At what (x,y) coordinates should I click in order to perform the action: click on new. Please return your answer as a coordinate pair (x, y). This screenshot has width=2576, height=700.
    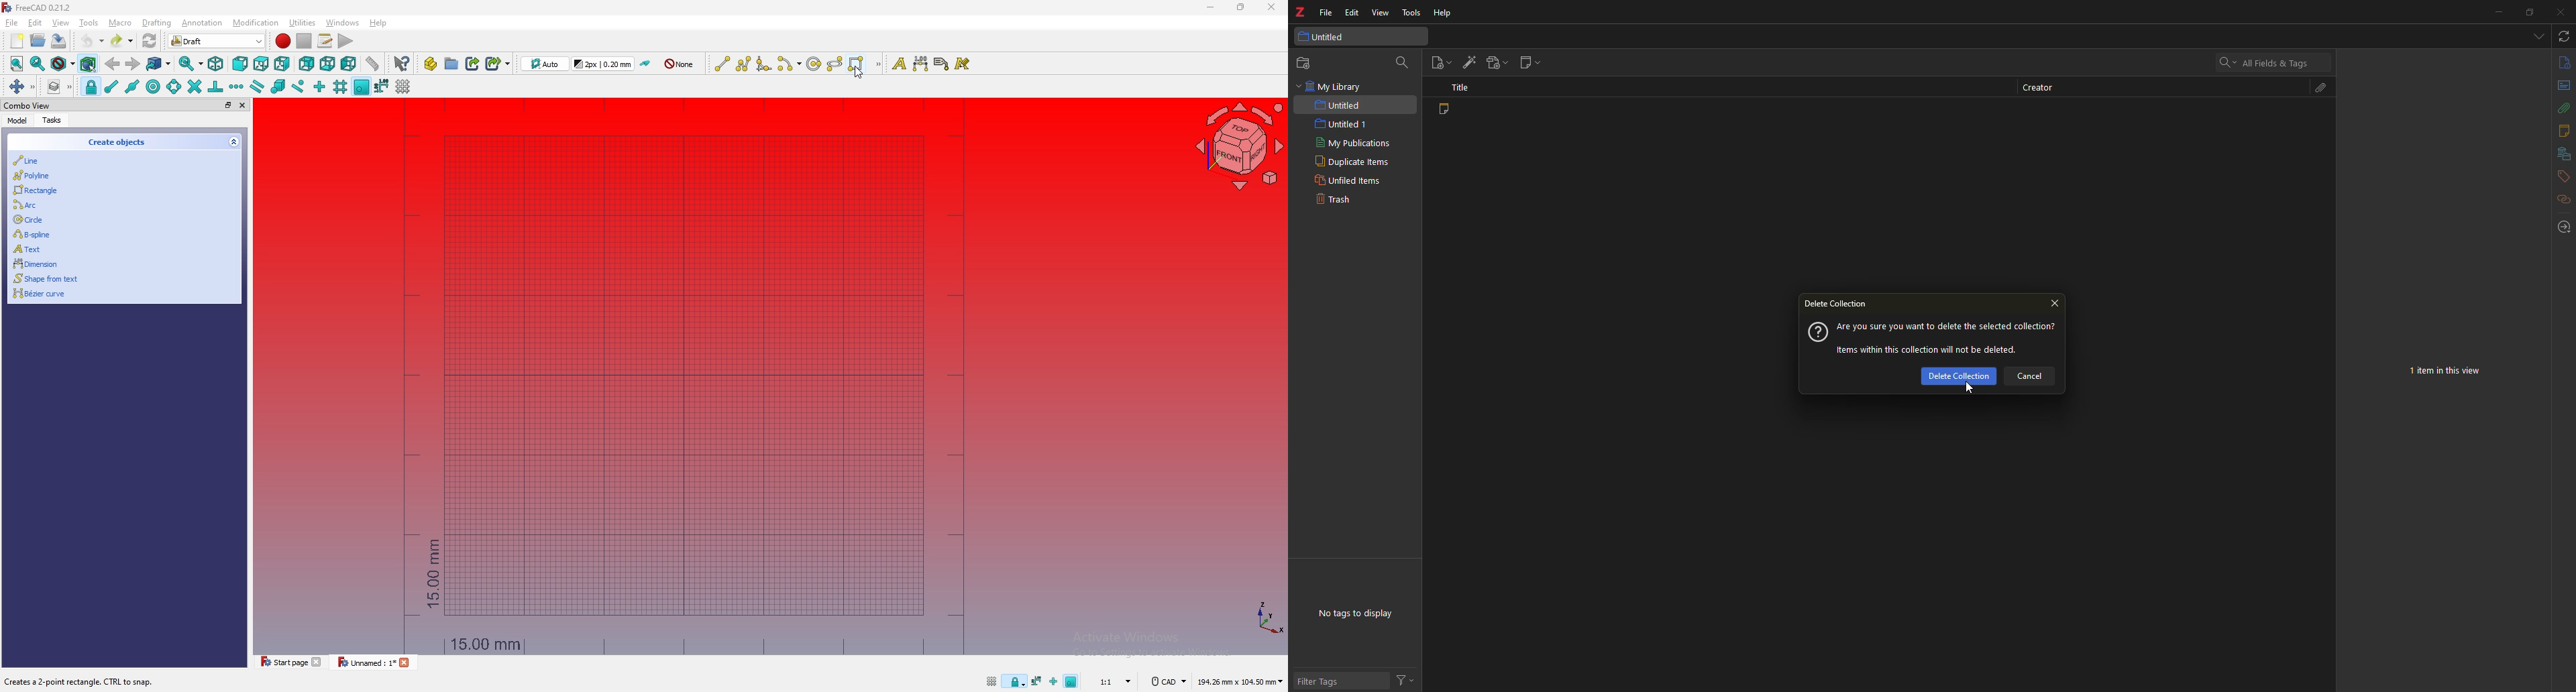
    Looking at the image, I should click on (17, 41).